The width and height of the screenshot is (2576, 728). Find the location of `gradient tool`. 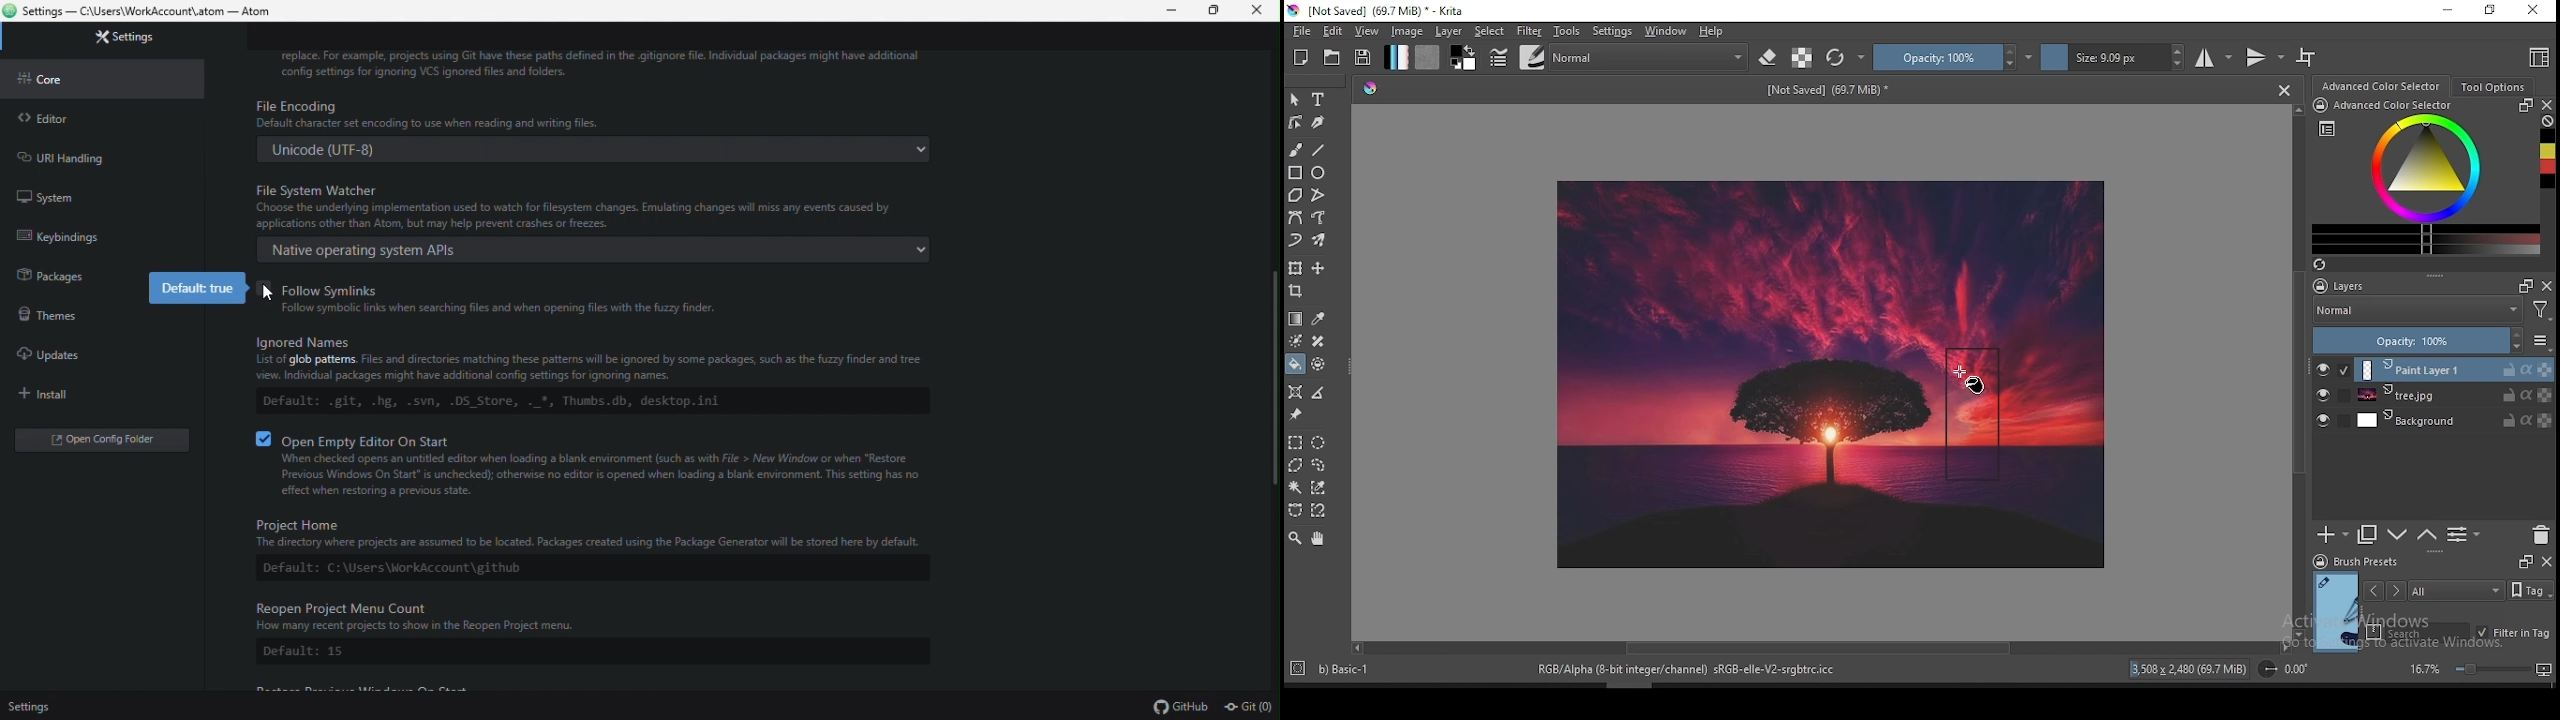

gradient tool is located at coordinates (1296, 318).